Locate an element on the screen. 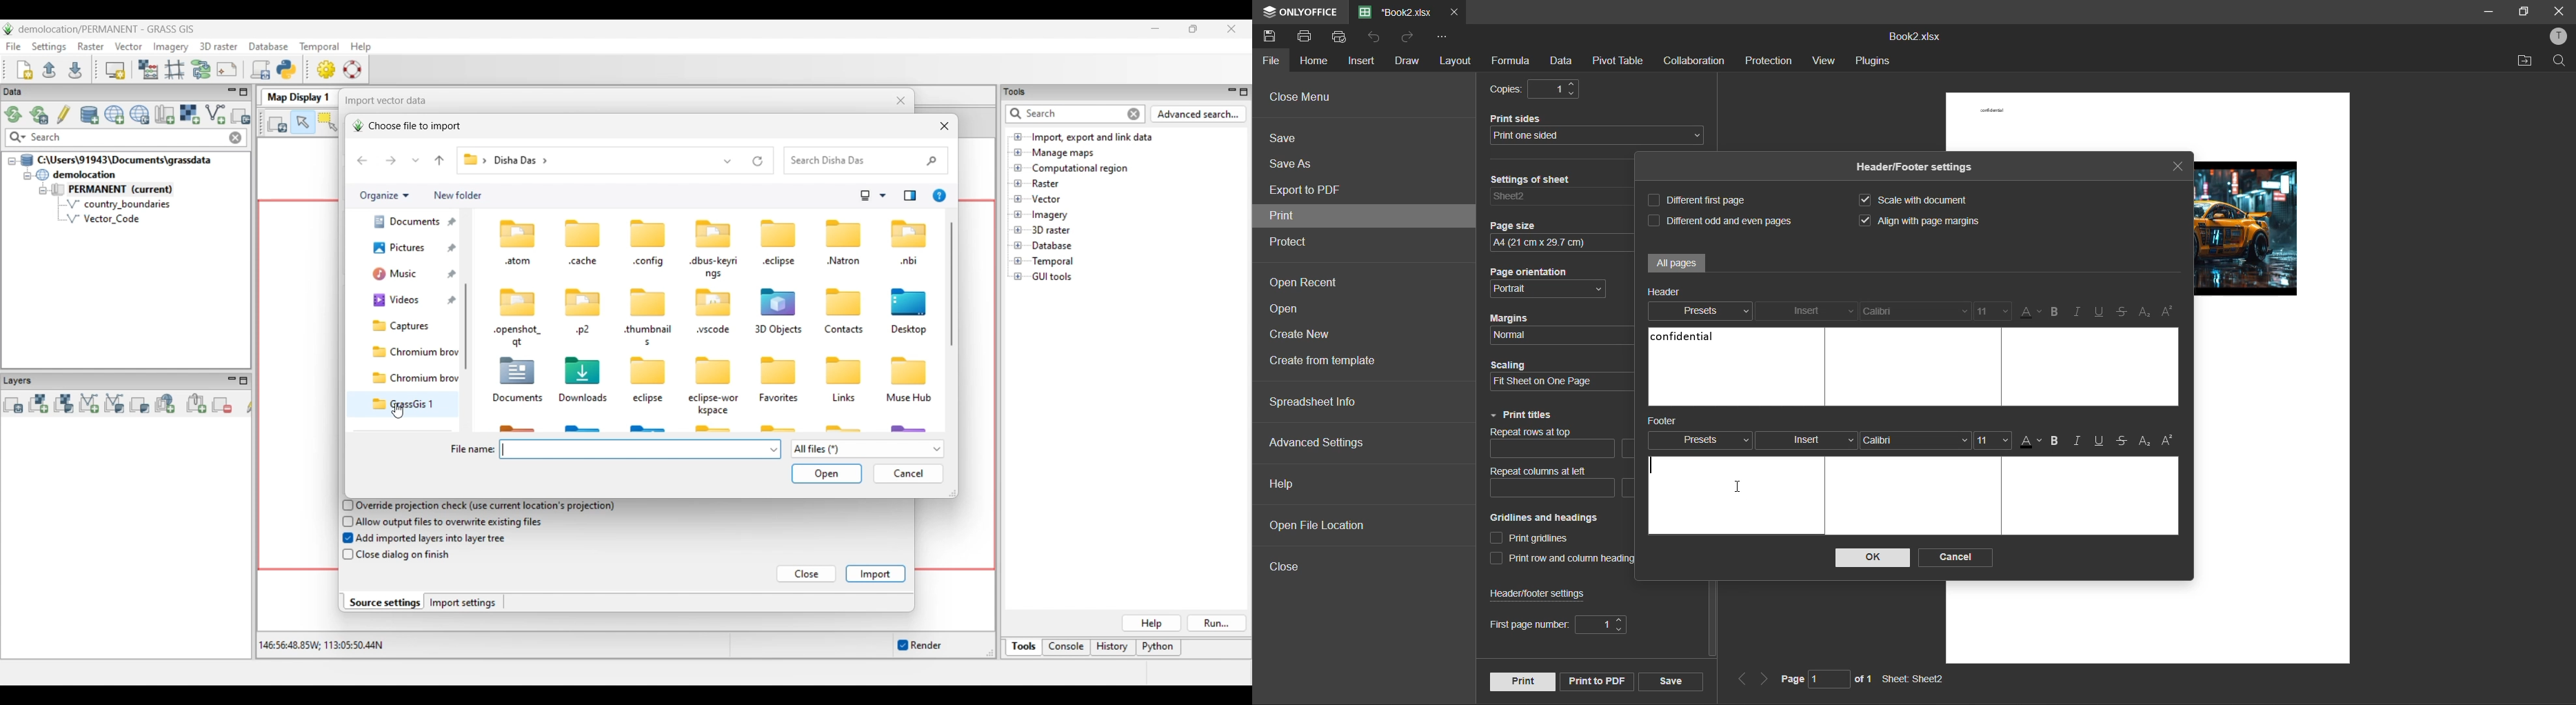  align with page margins is located at coordinates (1919, 219).